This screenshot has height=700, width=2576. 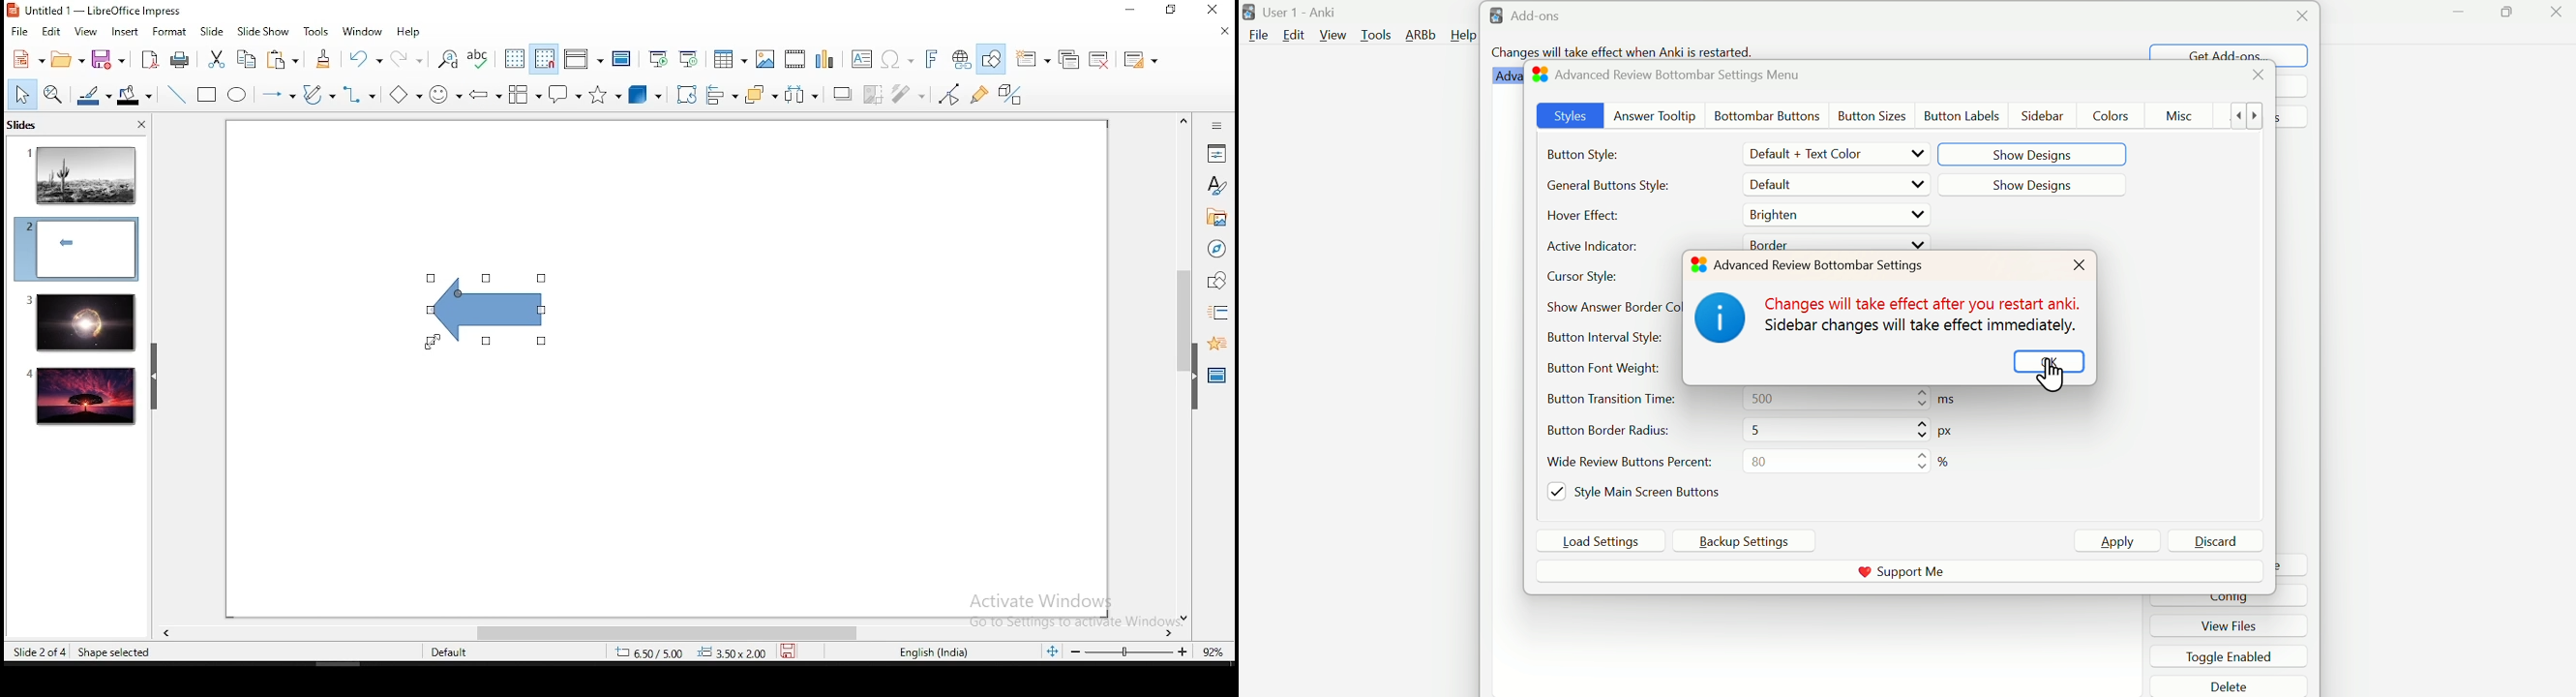 What do you see at coordinates (1071, 60) in the screenshot?
I see `duplicate slide` at bounding box center [1071, 60].